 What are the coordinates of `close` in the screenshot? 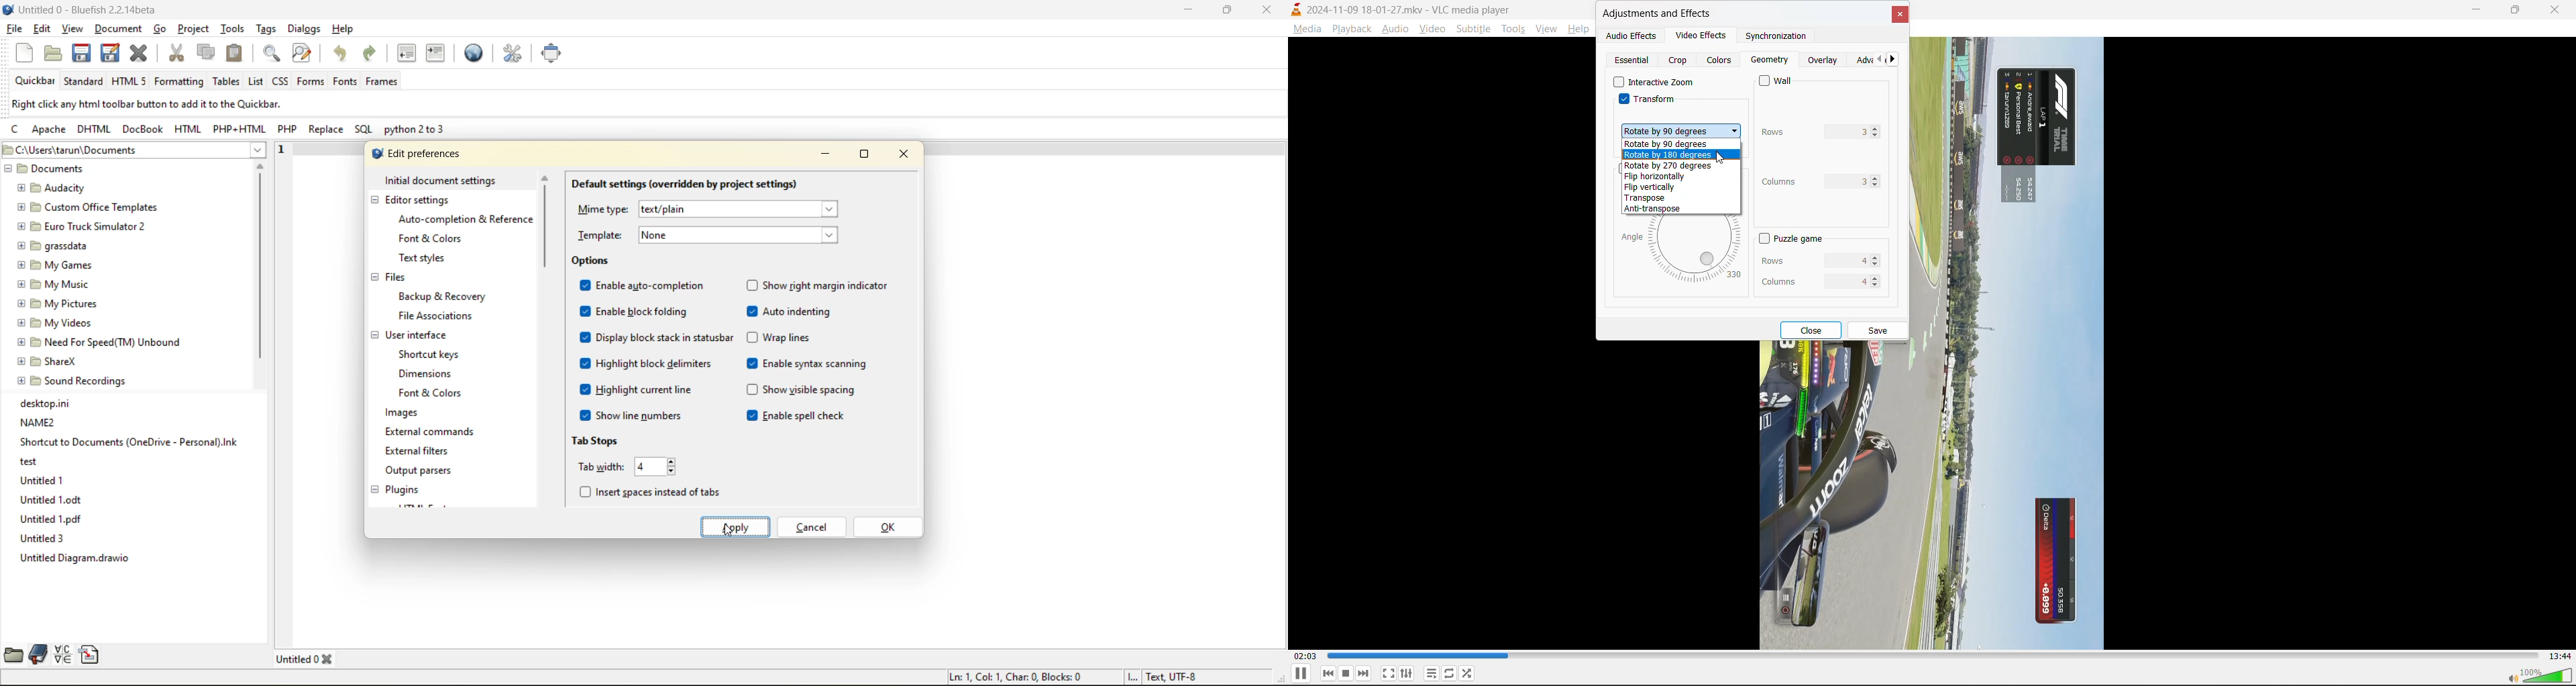 It's located at (906, 154).